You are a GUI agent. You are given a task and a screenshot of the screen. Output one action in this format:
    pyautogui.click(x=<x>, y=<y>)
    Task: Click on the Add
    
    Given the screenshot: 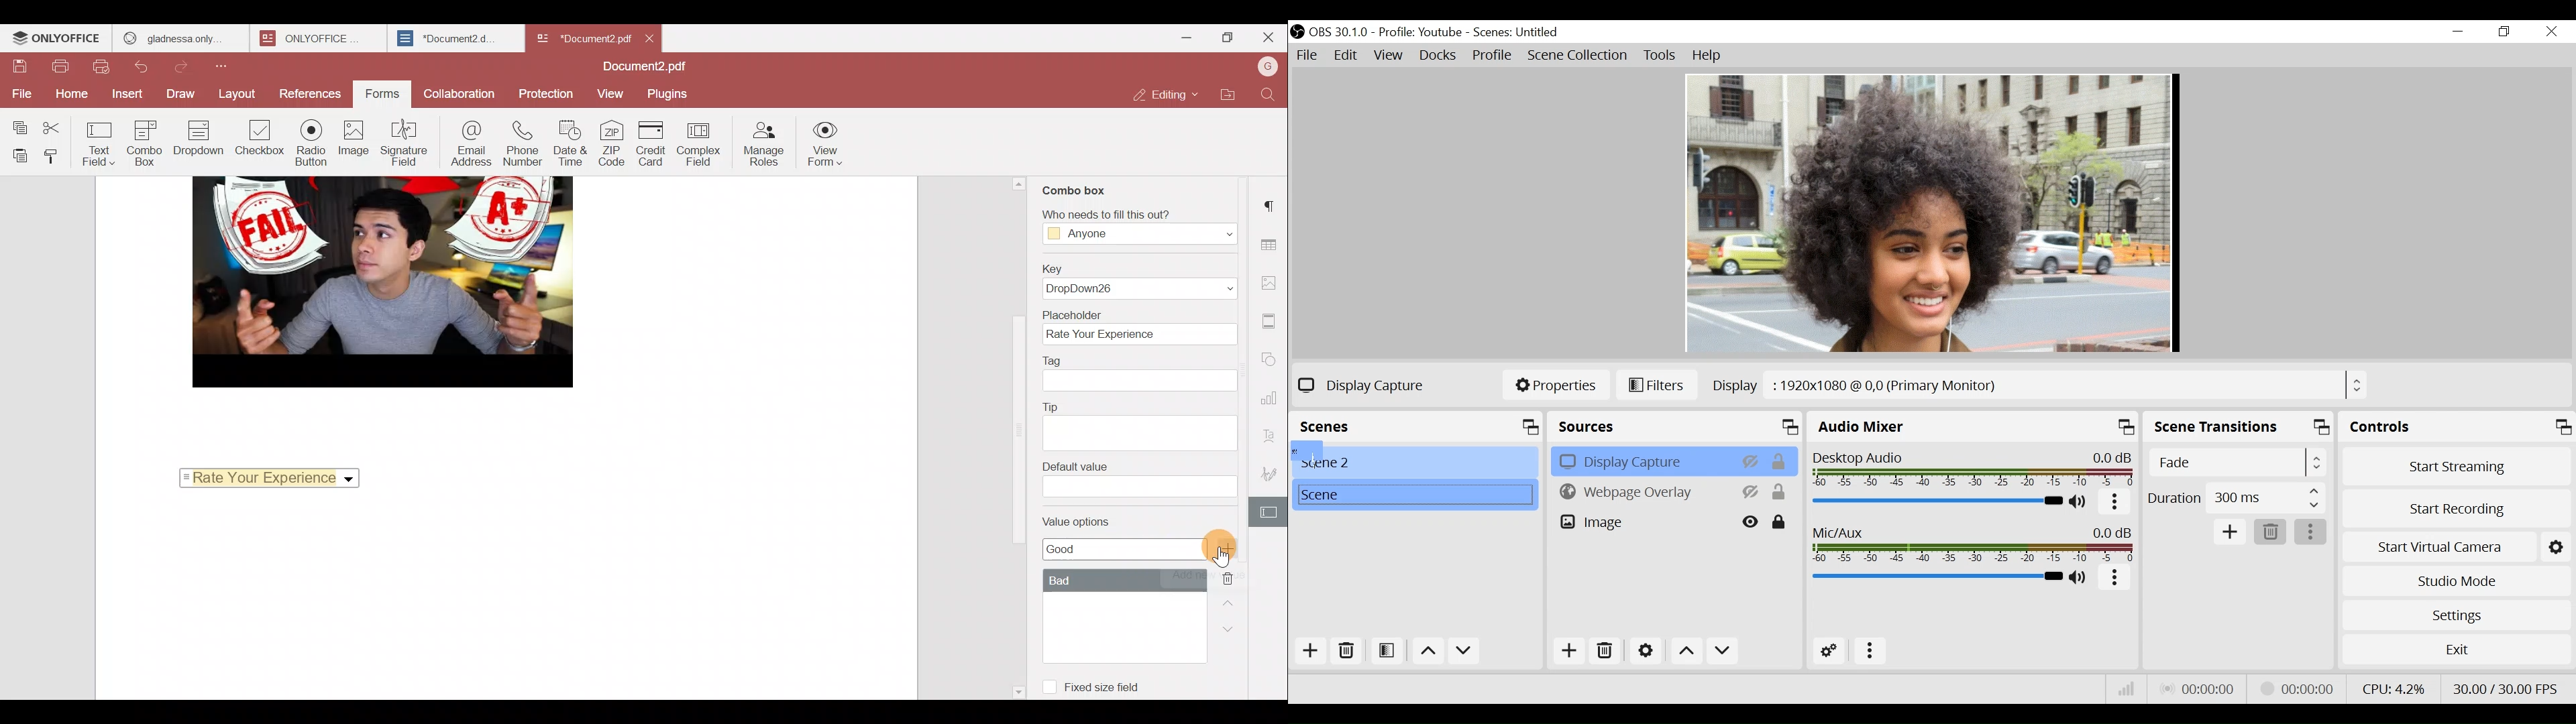 What is the action you would take?
    pyautogui.click(x=1311, y=650)
    